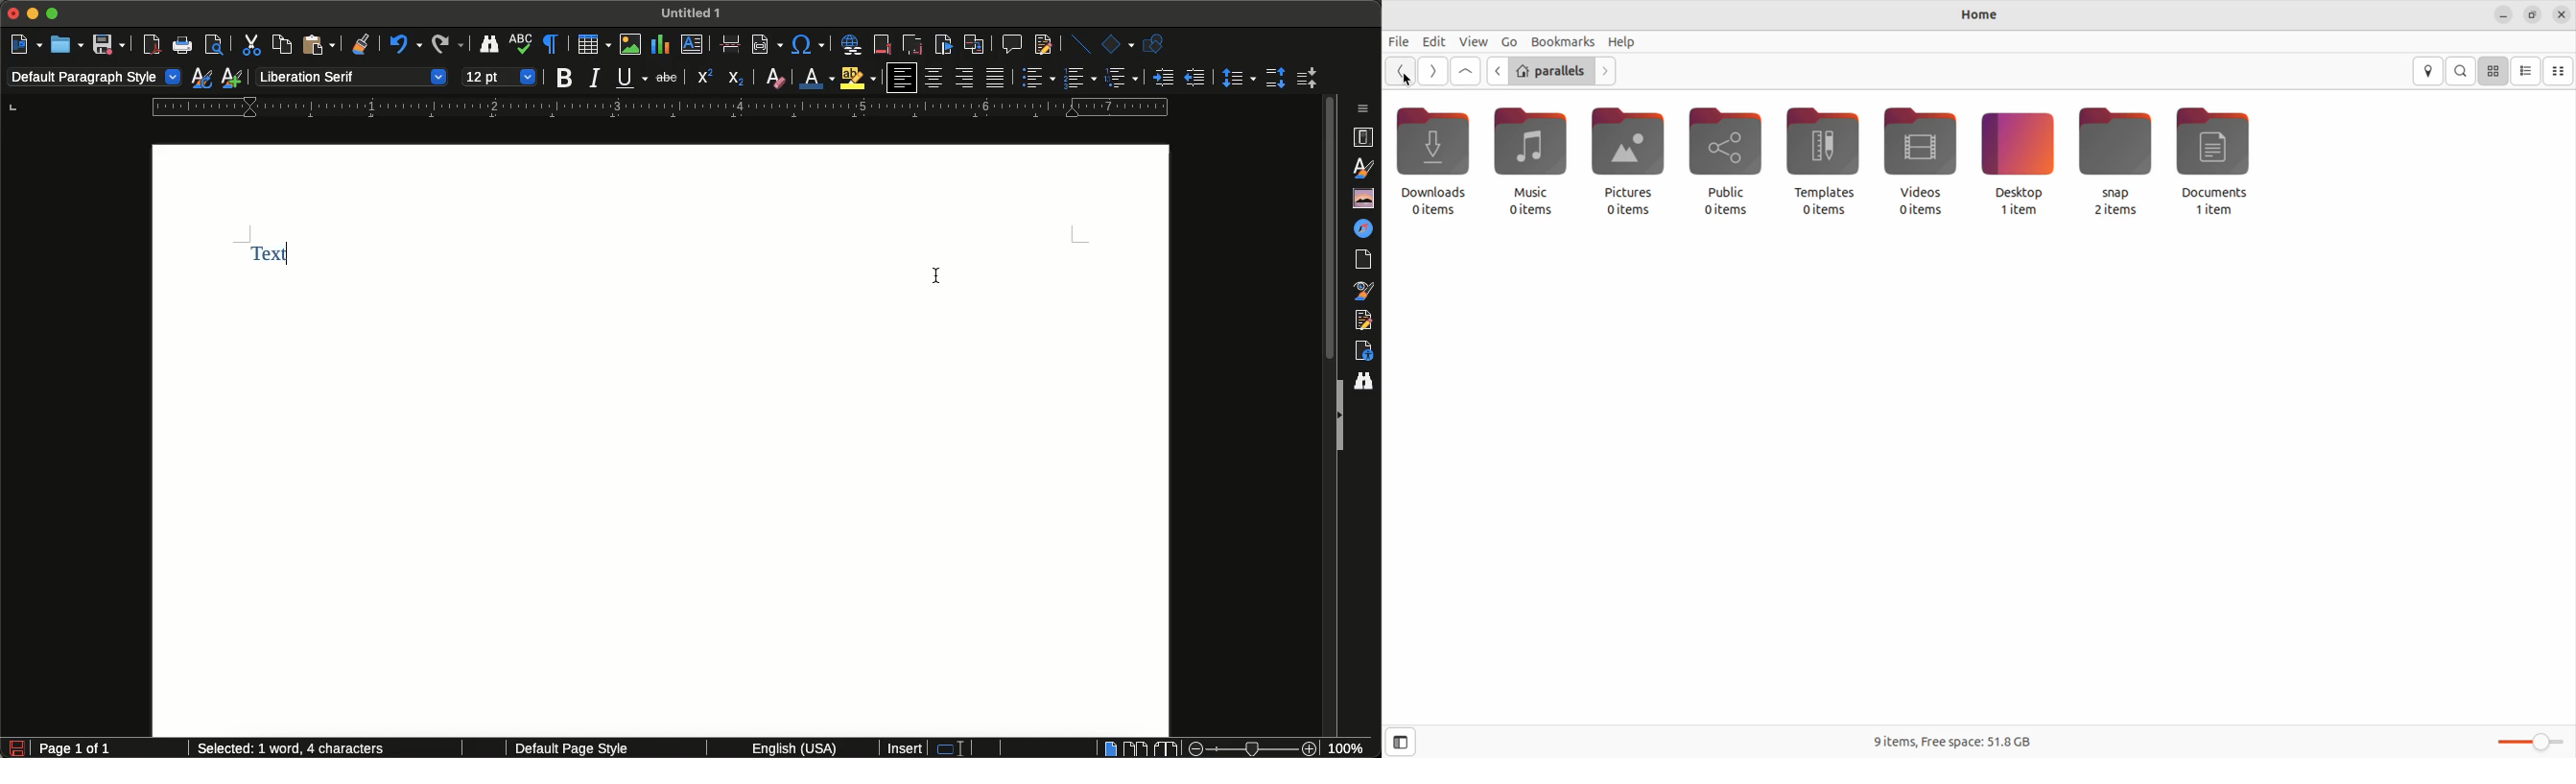  Describe the element at coordinates (810, 44) in the screenshot. I see `Insert special characters` at that location.